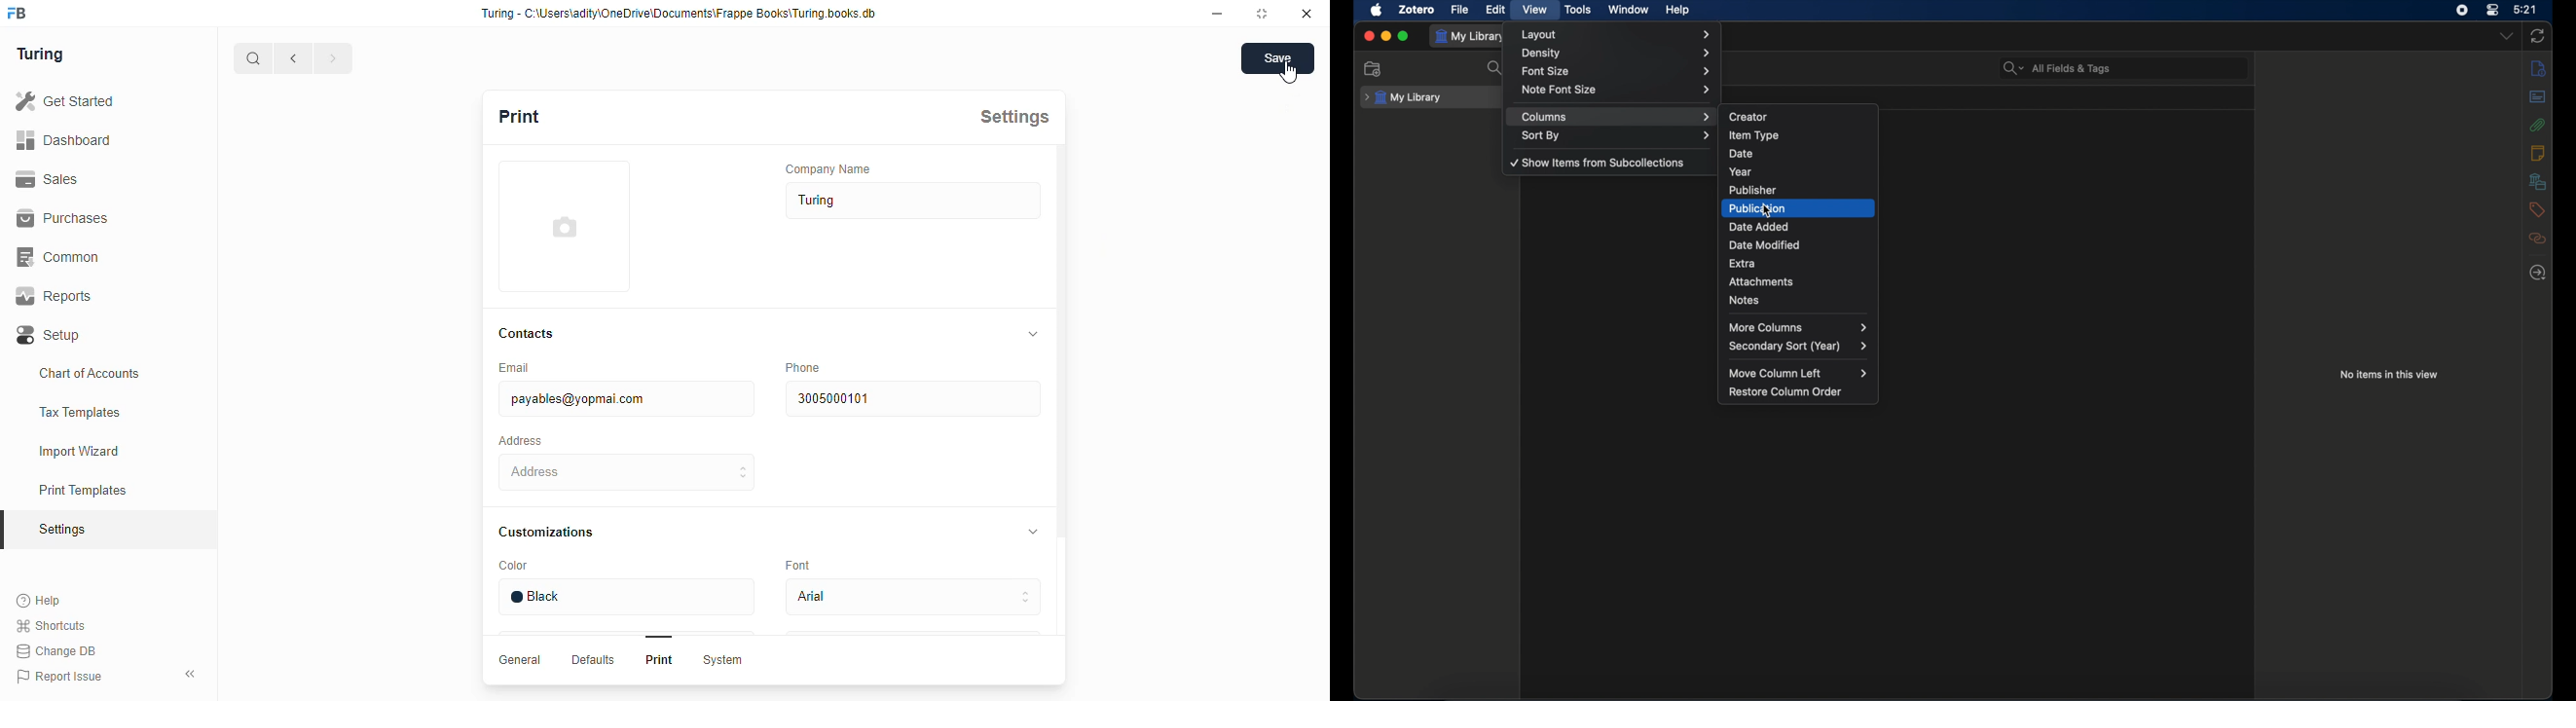  Describe the element at coordinates (1619, 89) in the screenshot. I see `note font size` at that location.